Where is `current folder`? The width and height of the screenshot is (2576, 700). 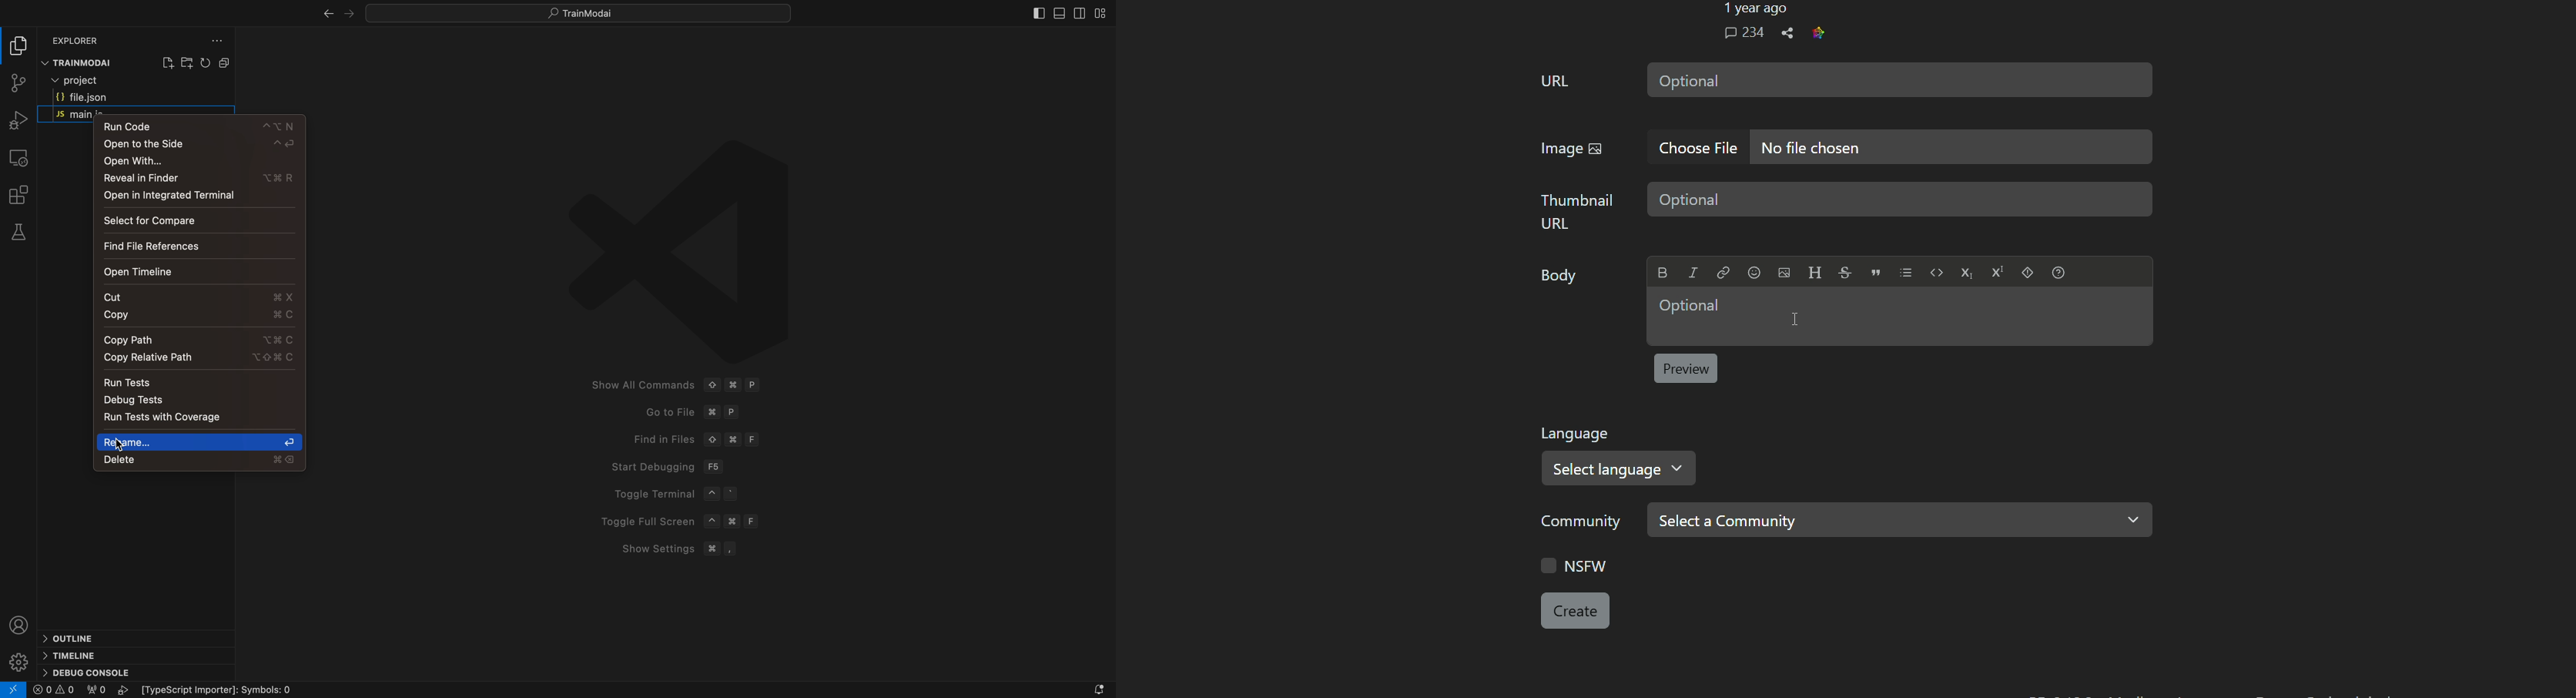
current folder is located at coordinates (138, 82).